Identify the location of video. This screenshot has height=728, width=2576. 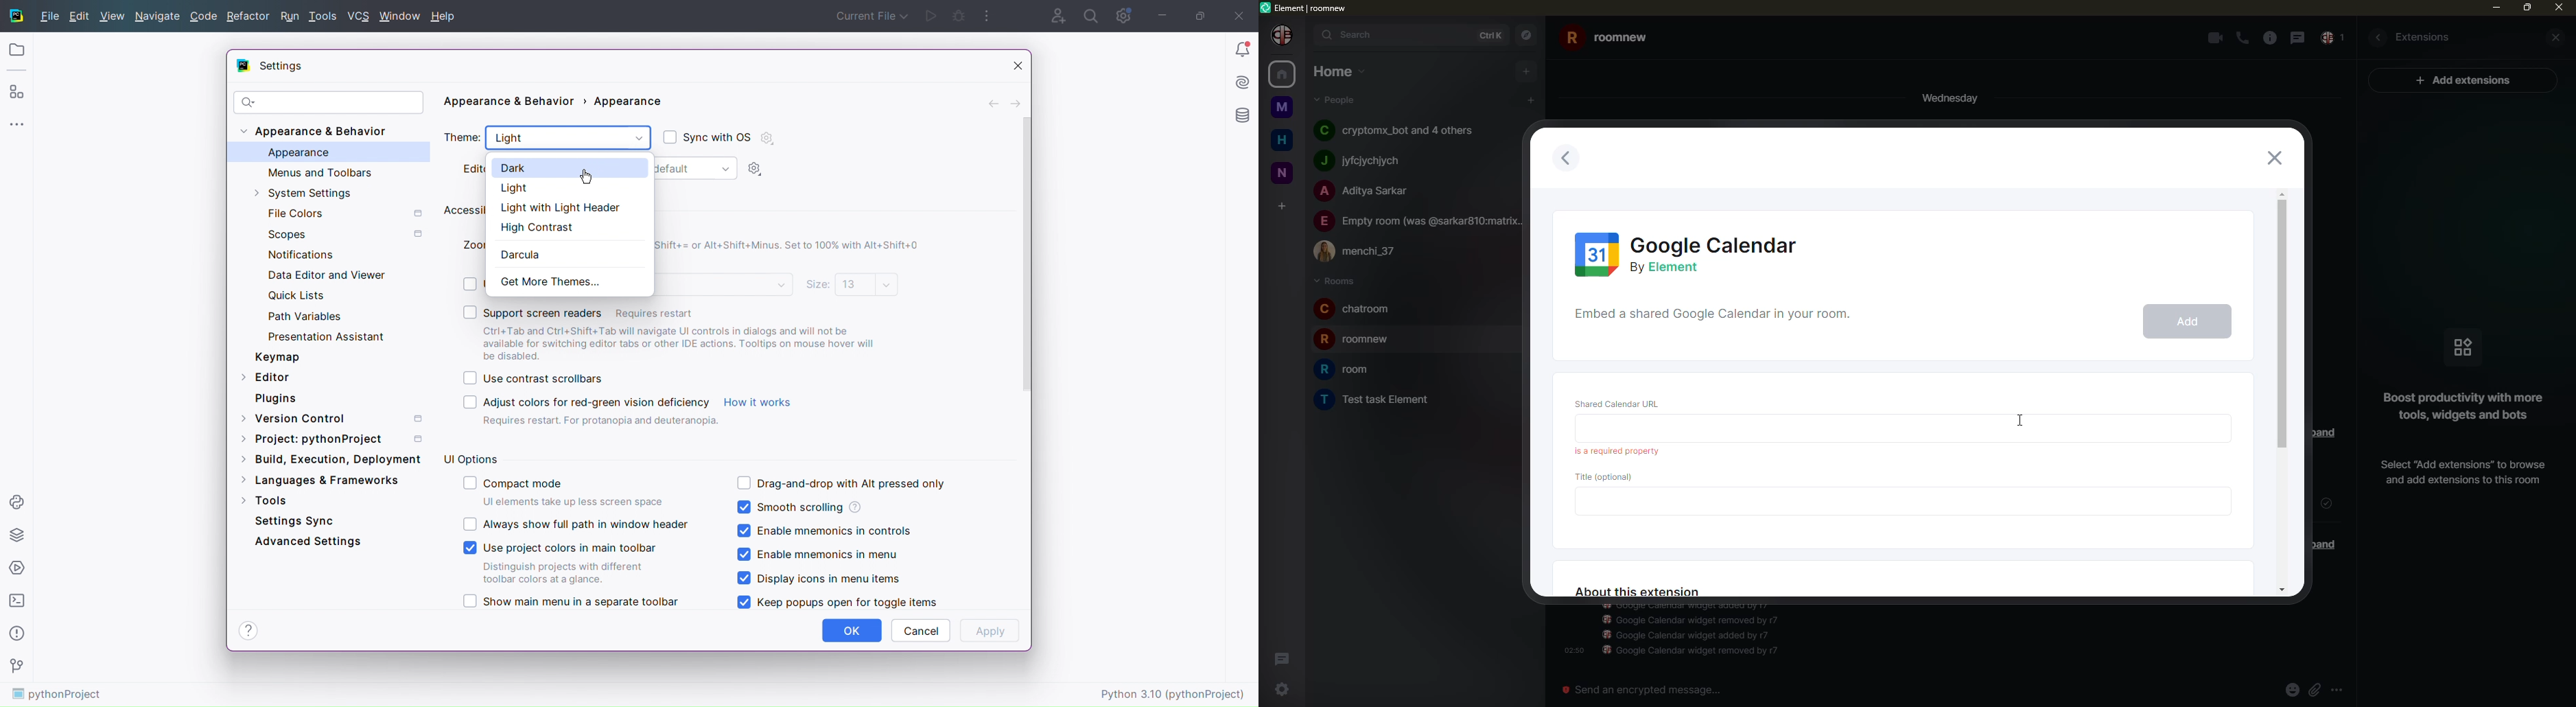
(2214, 38).